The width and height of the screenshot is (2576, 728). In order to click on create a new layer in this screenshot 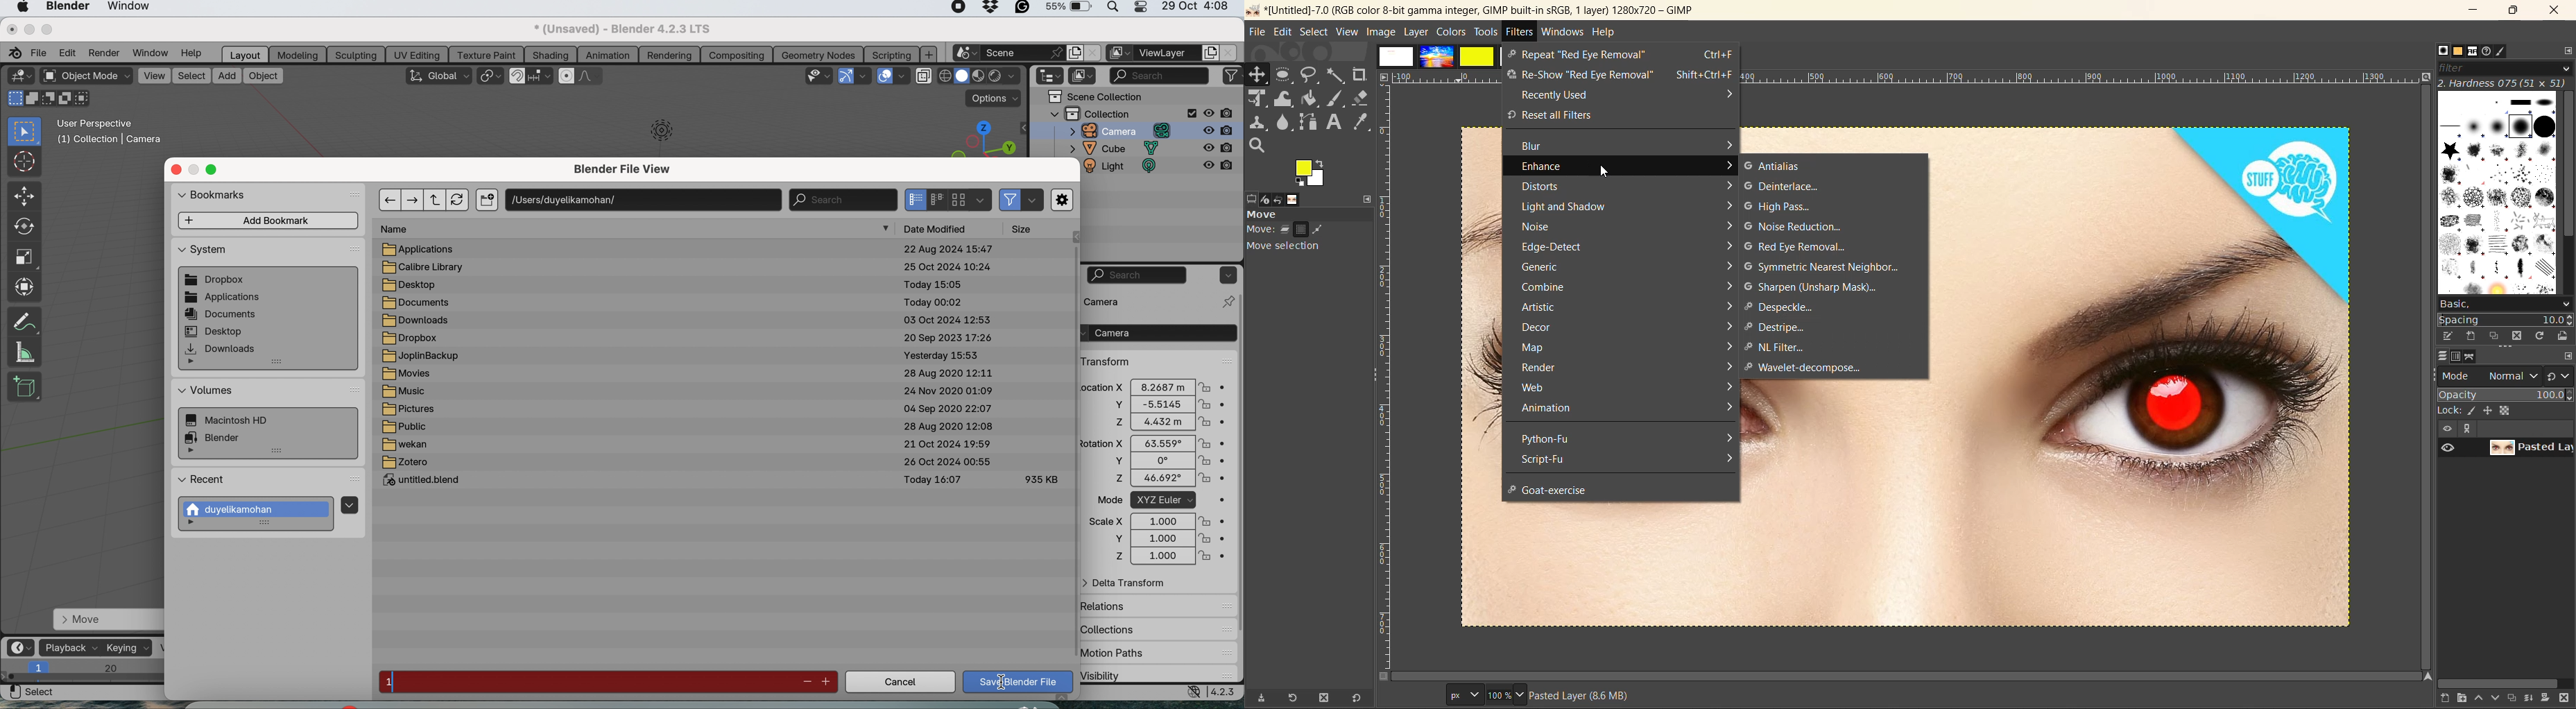, I will do `click(2438, 699)`.